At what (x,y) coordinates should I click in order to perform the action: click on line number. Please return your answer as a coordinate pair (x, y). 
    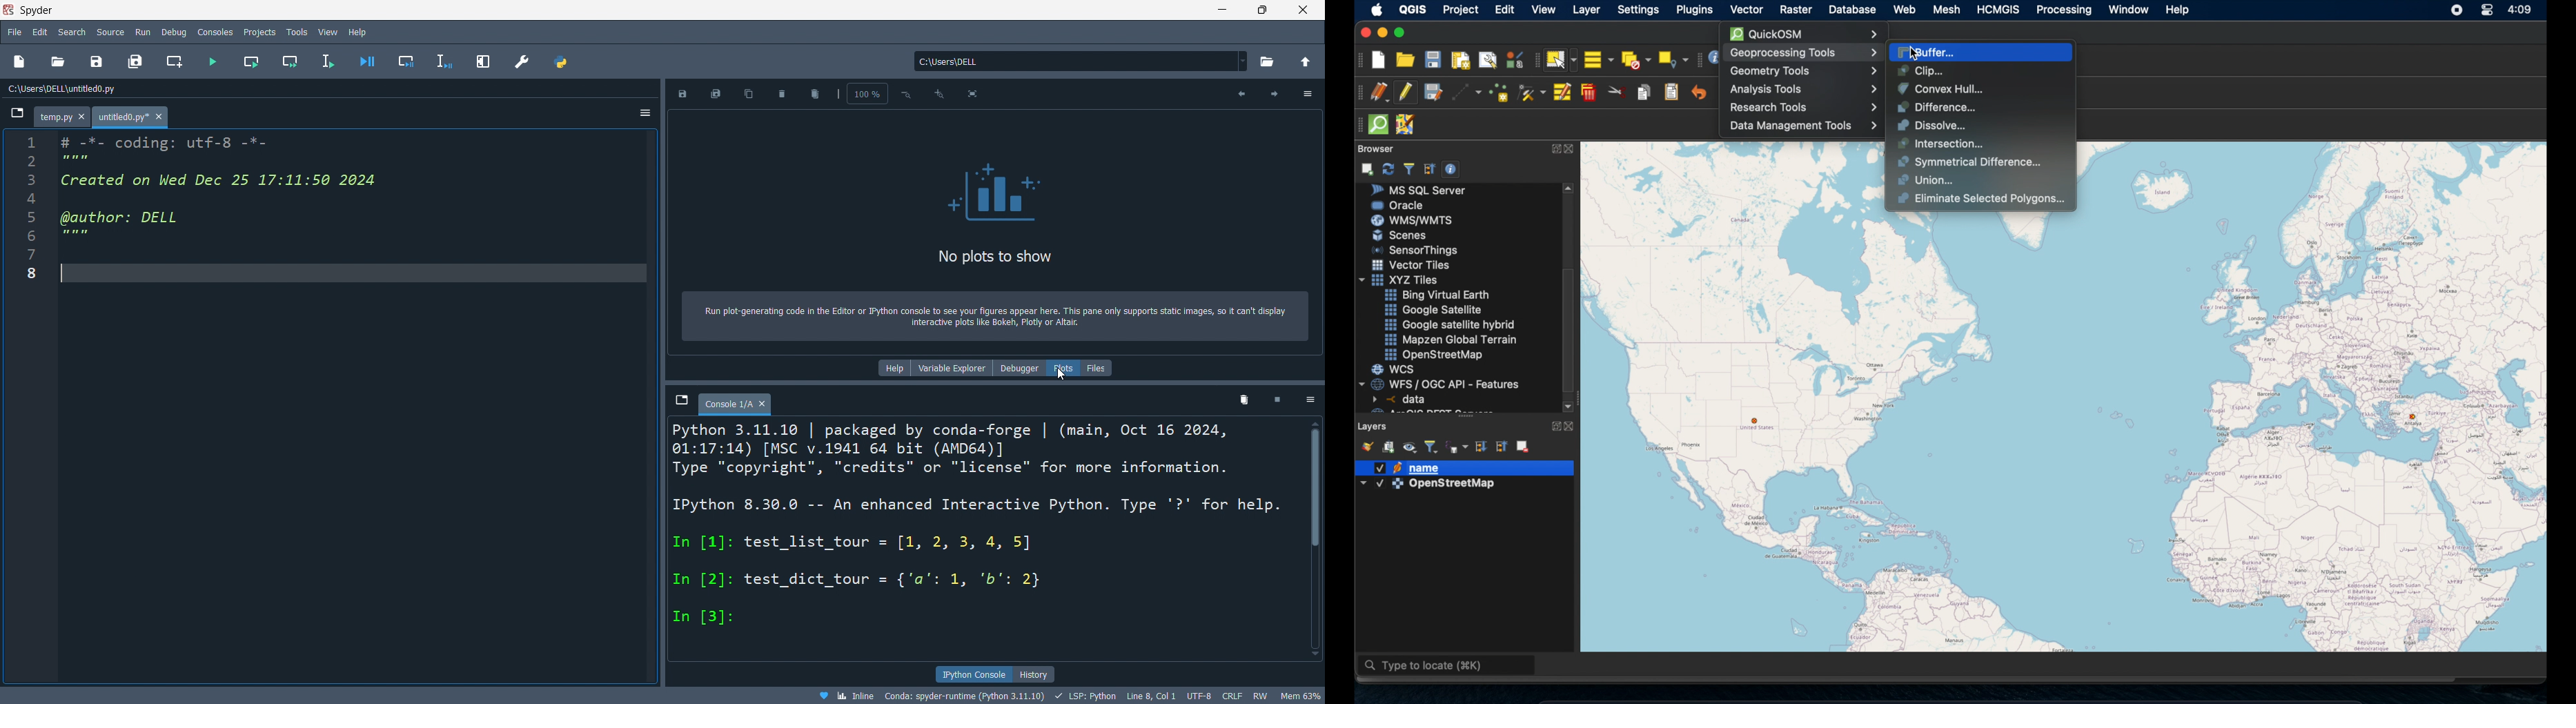
    Looking at the image, I should click on (31, 403).